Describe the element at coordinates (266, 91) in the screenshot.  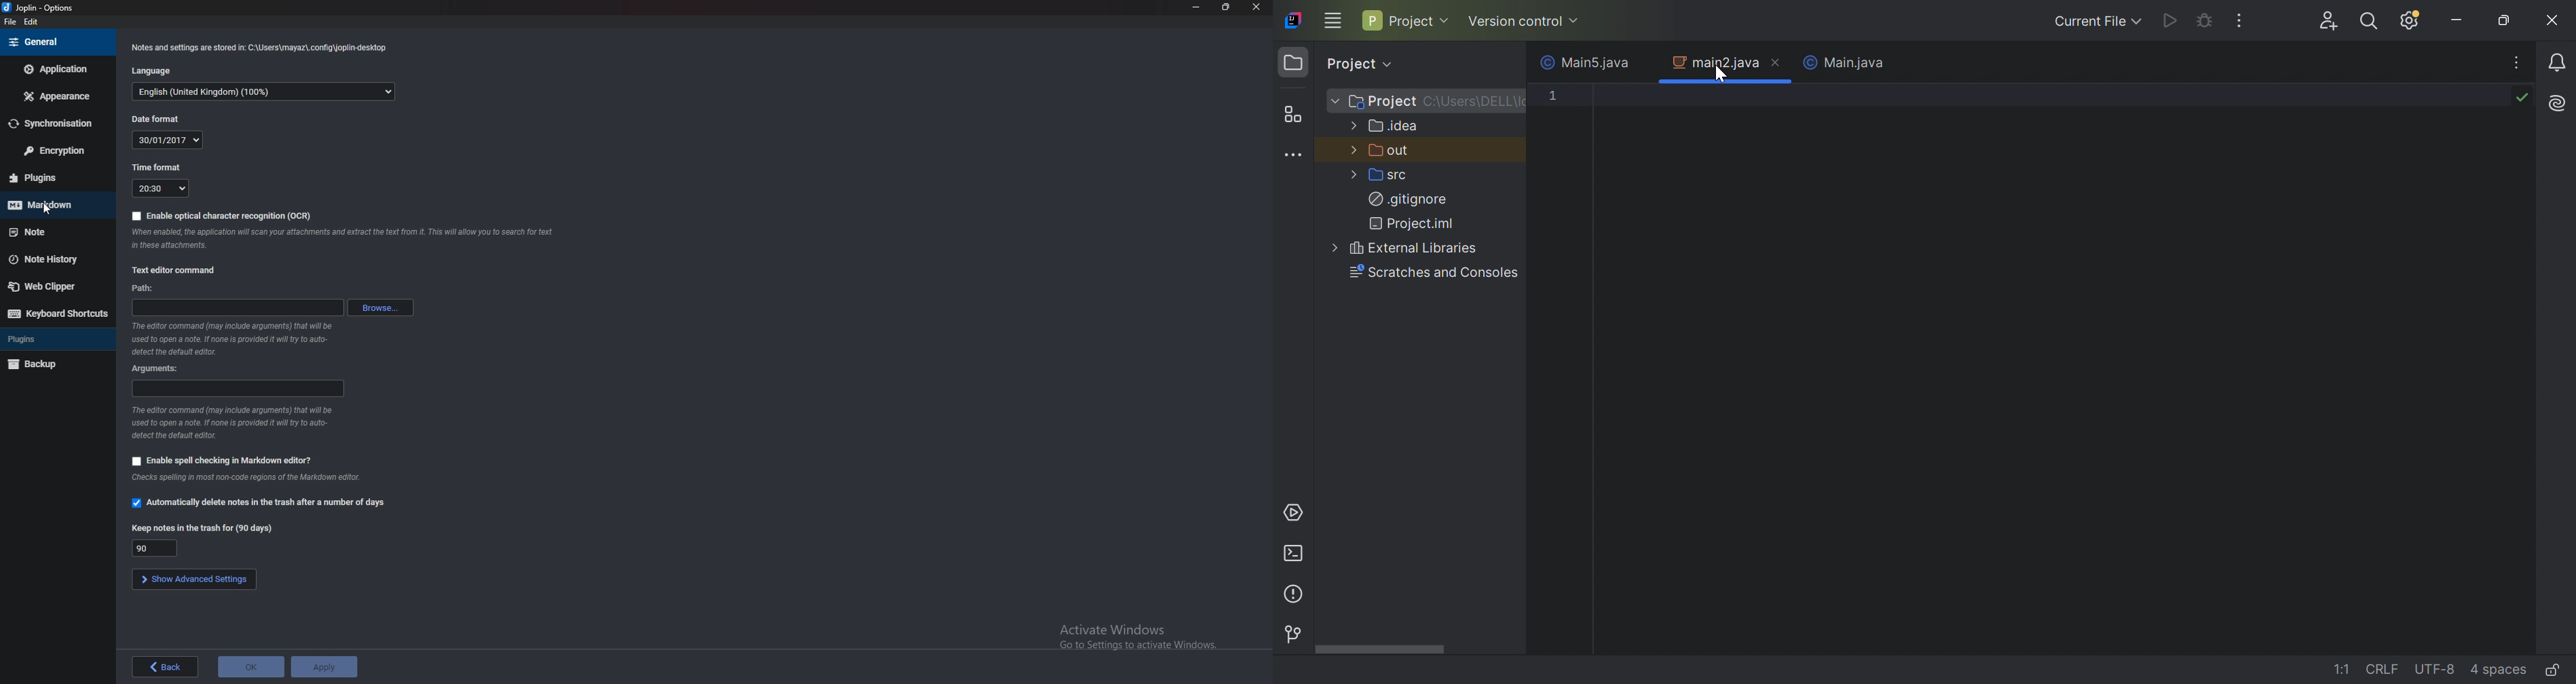
I see `English(language)` at that location.